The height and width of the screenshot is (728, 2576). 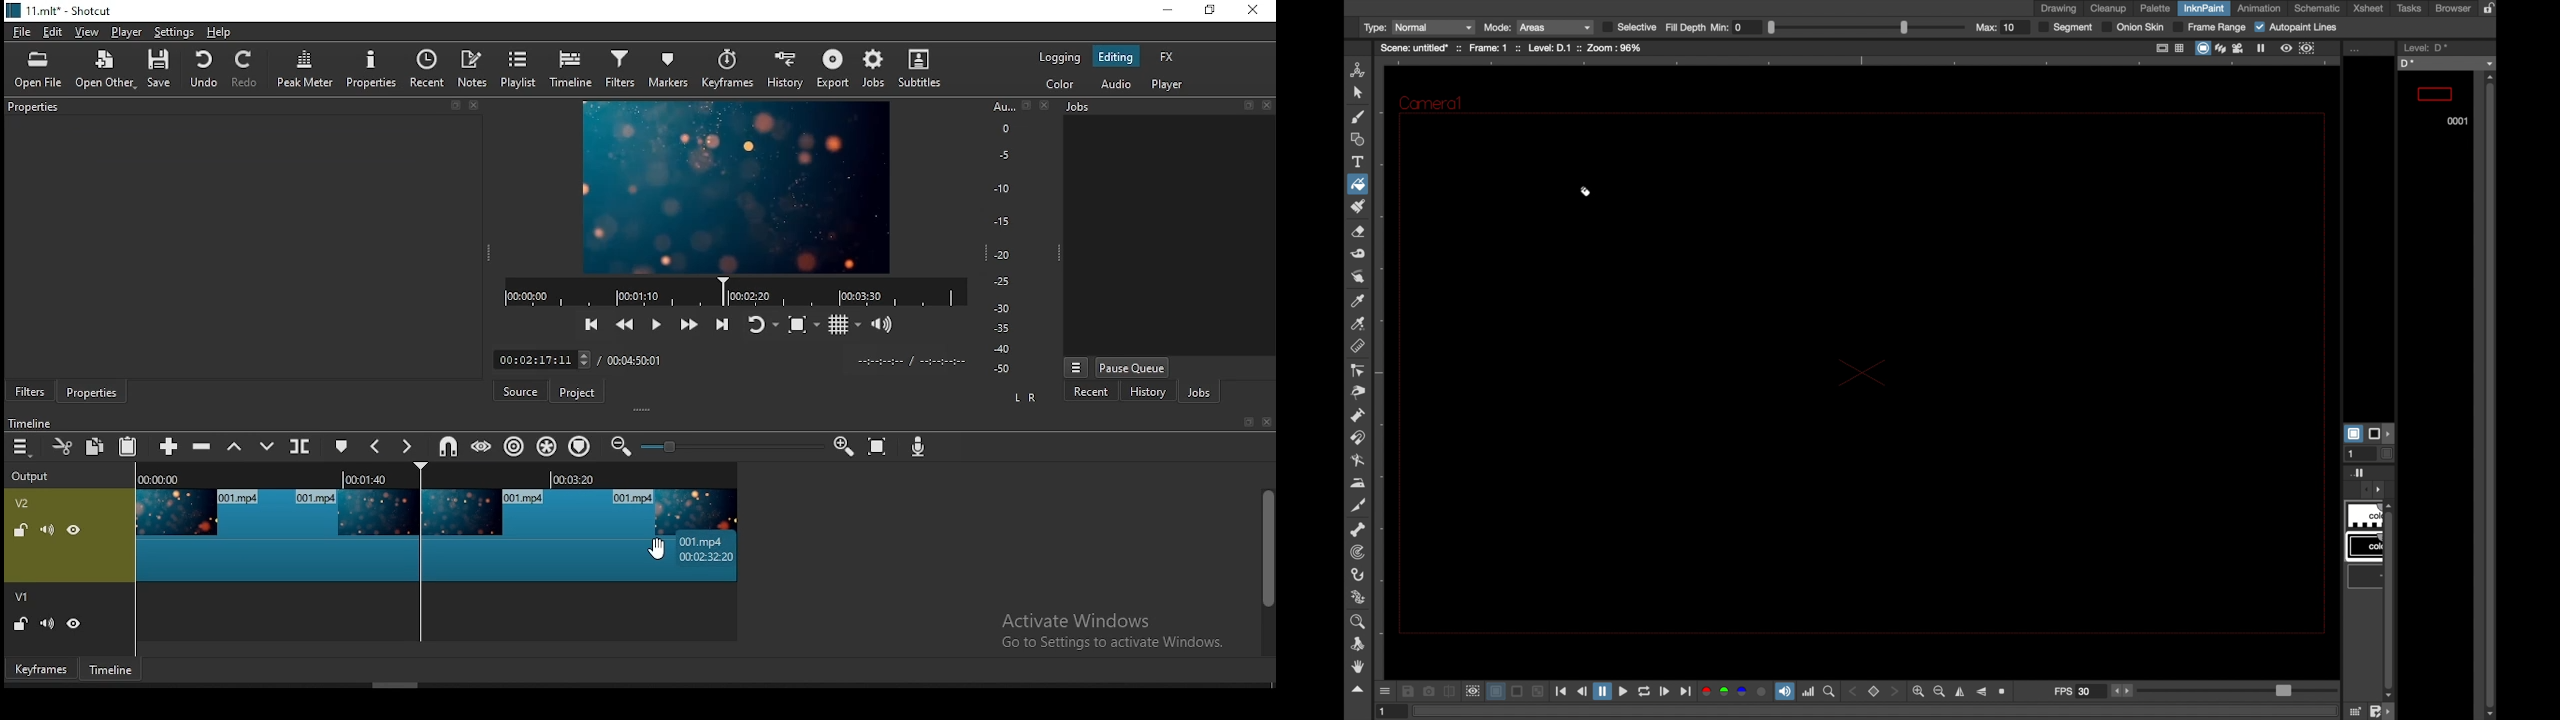 What do you see at coordinates (39, 668) in the screenshot?
I see `keyframes` at bounding box center [39, 668].